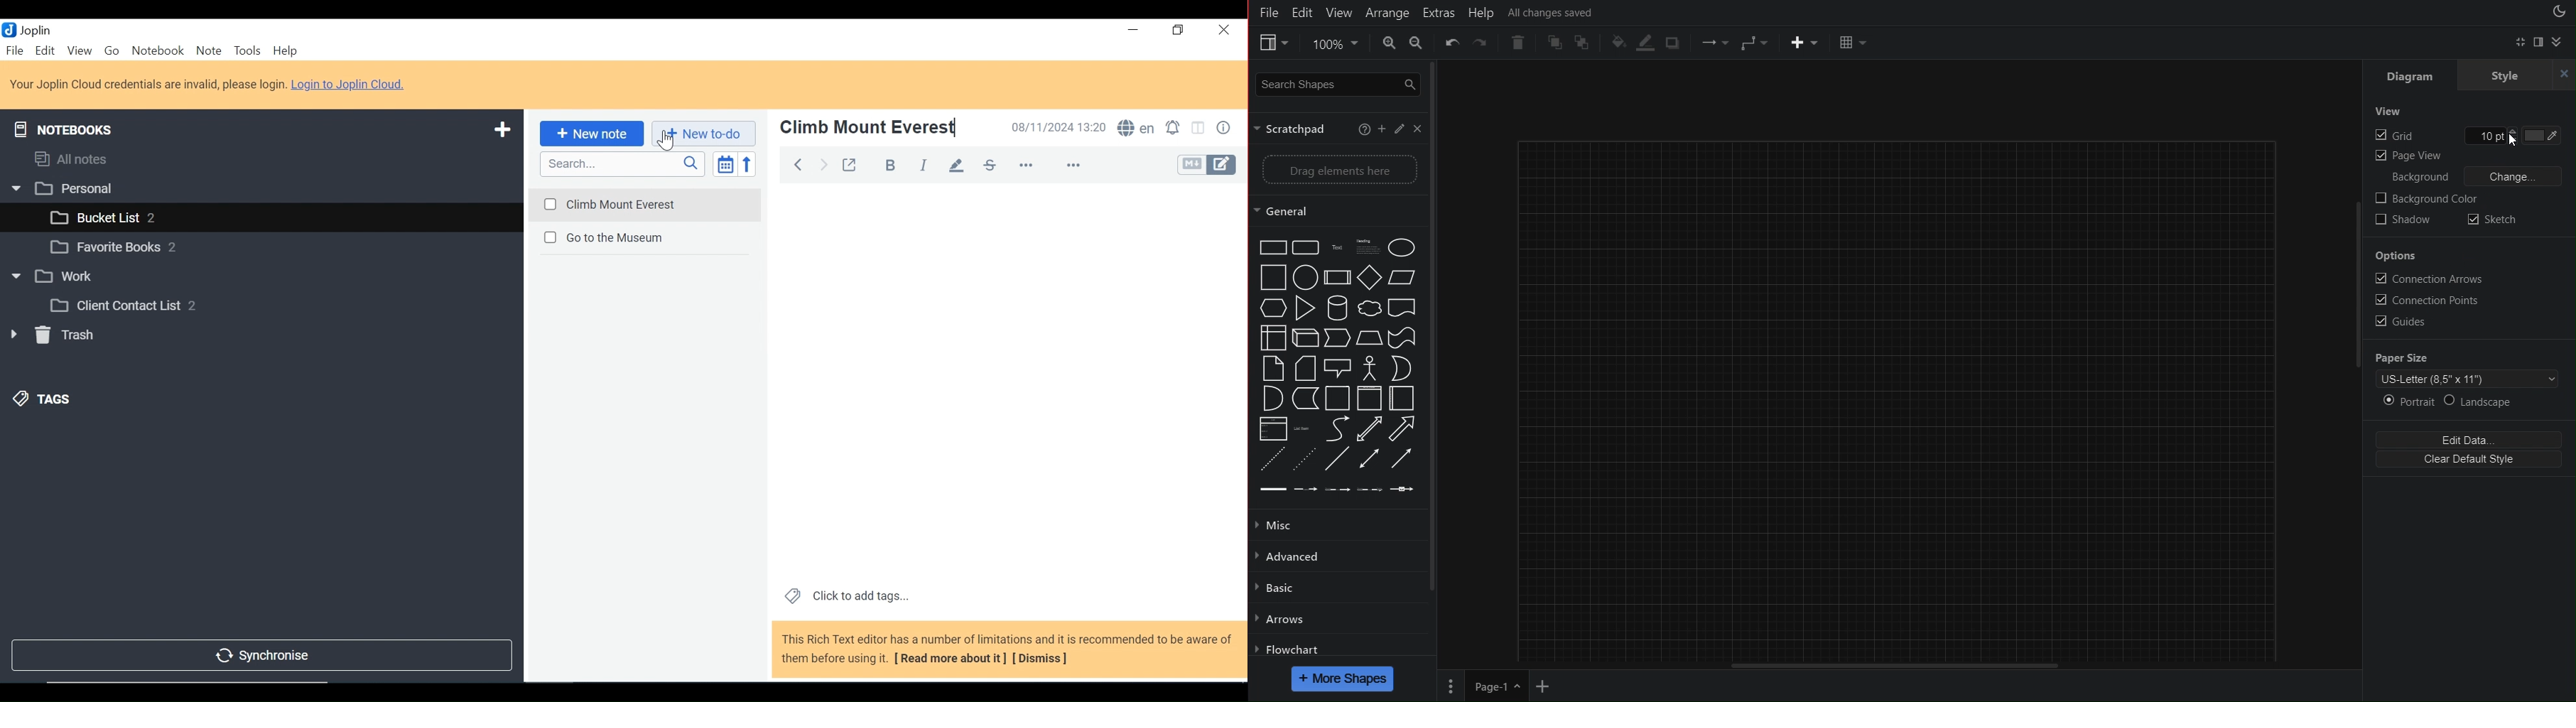 The width and height of the screenshot is (2576, 728). Describe the element at coordinates (1178, 32) in the screenshot. I see `Restore` at that location.